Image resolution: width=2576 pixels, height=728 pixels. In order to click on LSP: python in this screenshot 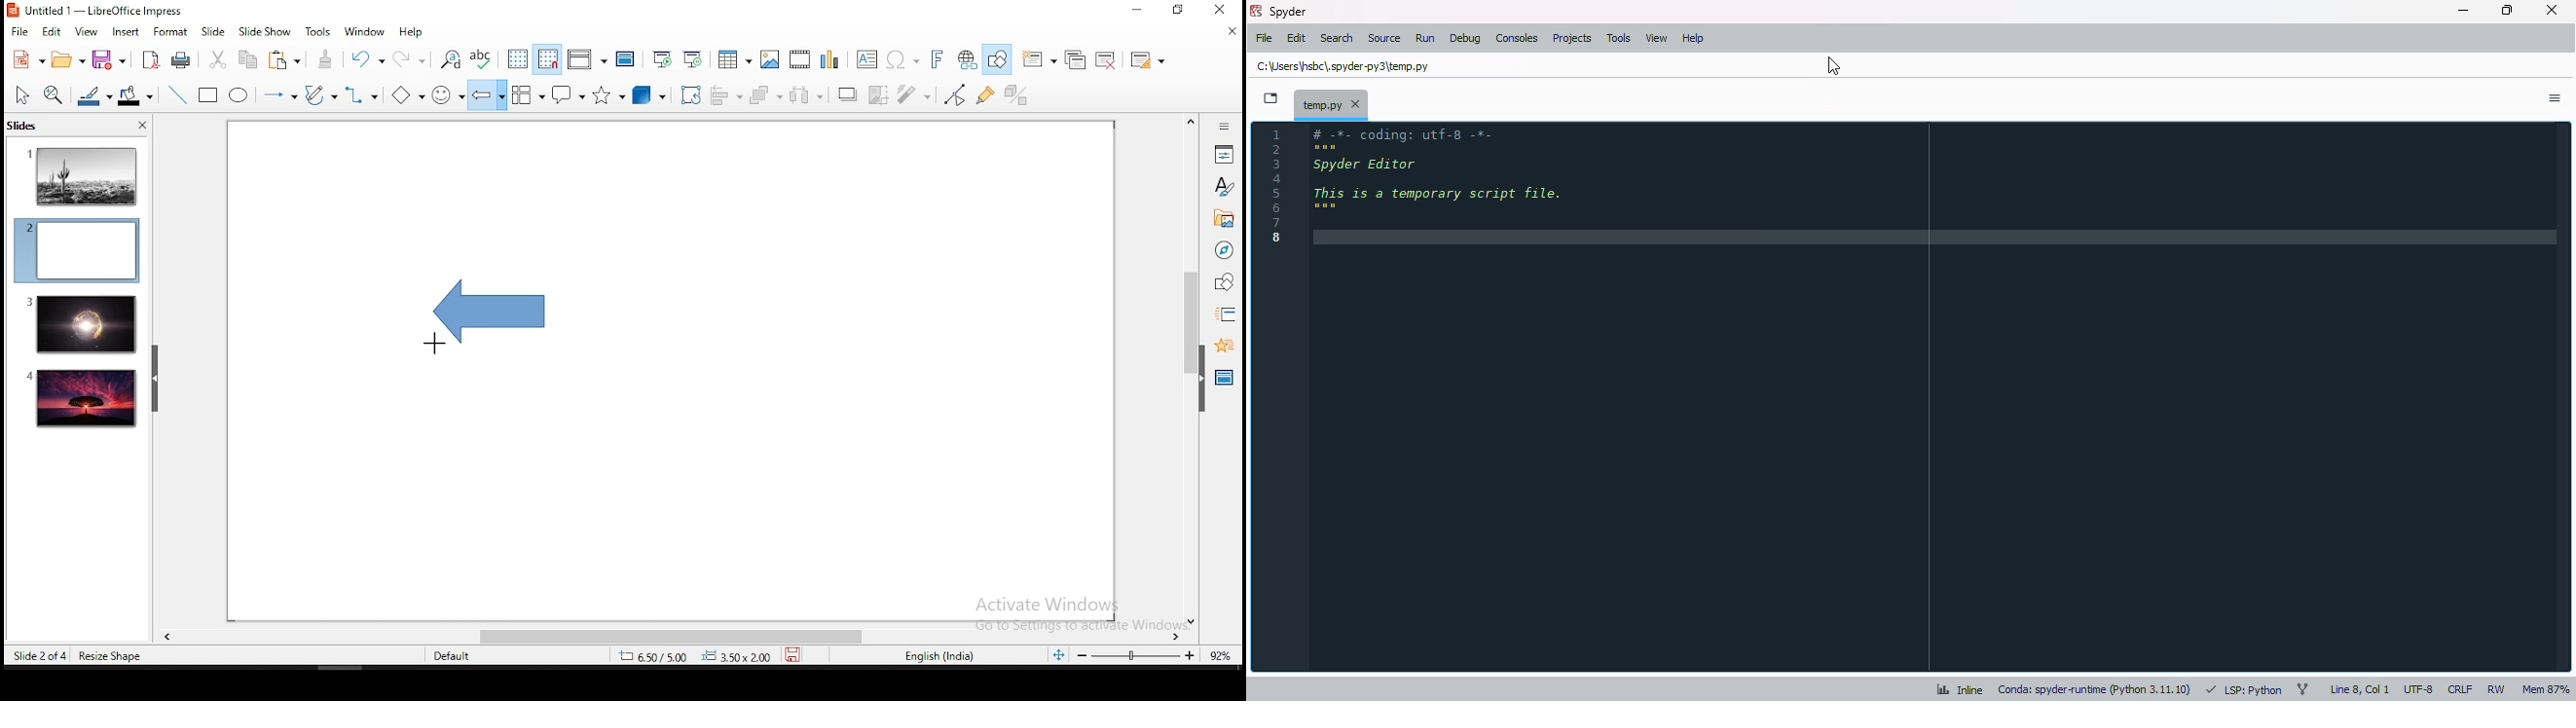, I will do `click(2243, 688)`.